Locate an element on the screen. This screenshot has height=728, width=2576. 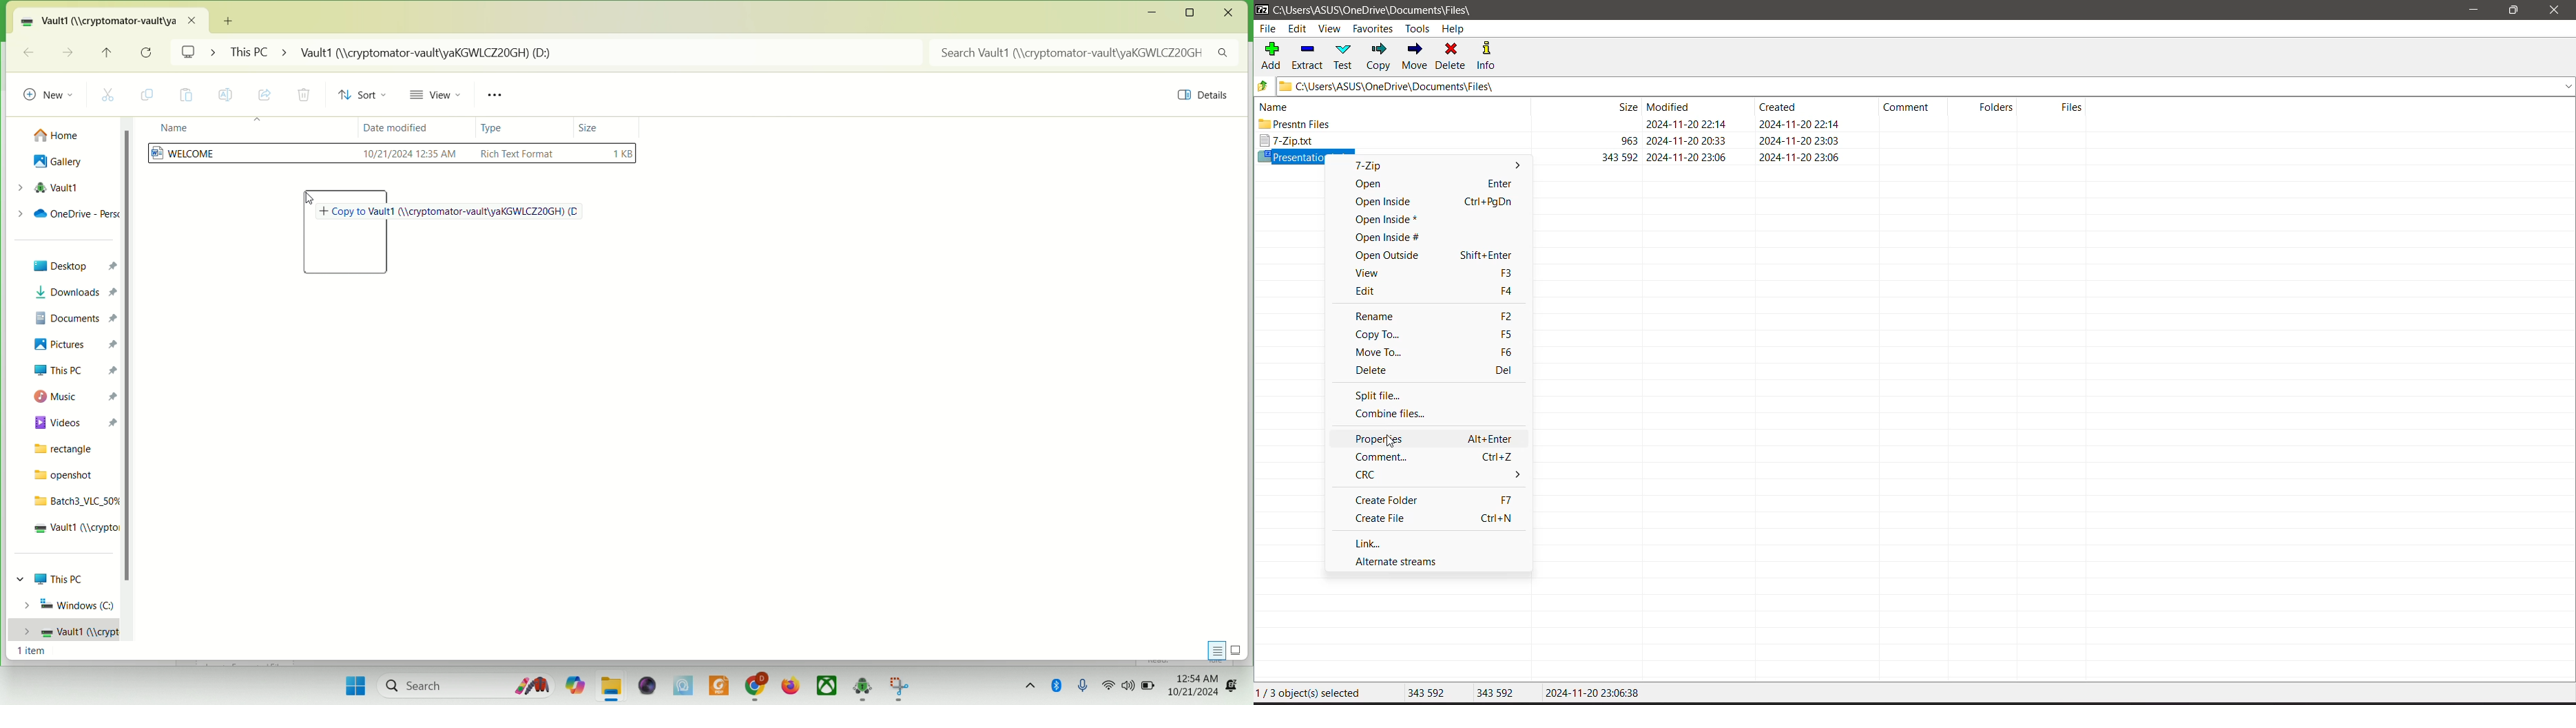
7-Zip is located at coordinates (1369, 167).